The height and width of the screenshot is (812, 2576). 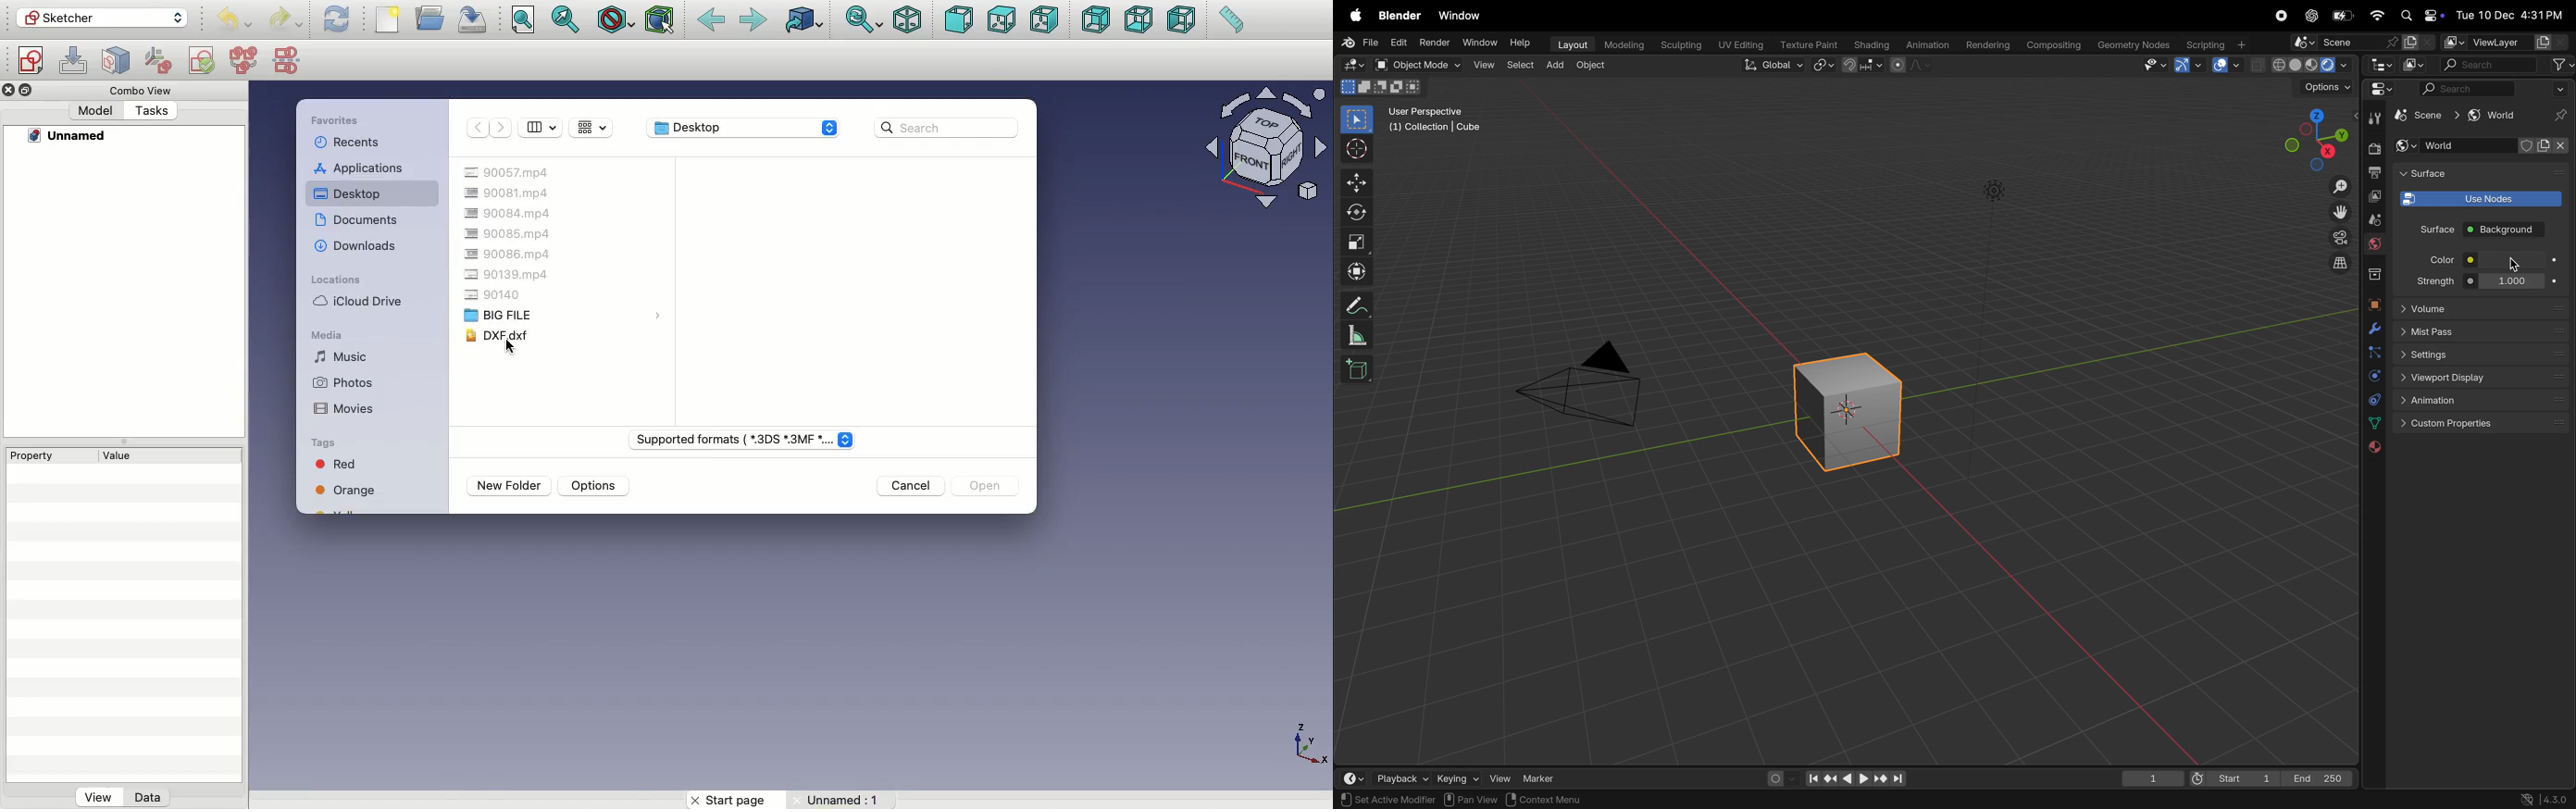 What do you see at coordinates (2438, 259) in the screenshot?
I see `color` at bounding box center [2438, 259].